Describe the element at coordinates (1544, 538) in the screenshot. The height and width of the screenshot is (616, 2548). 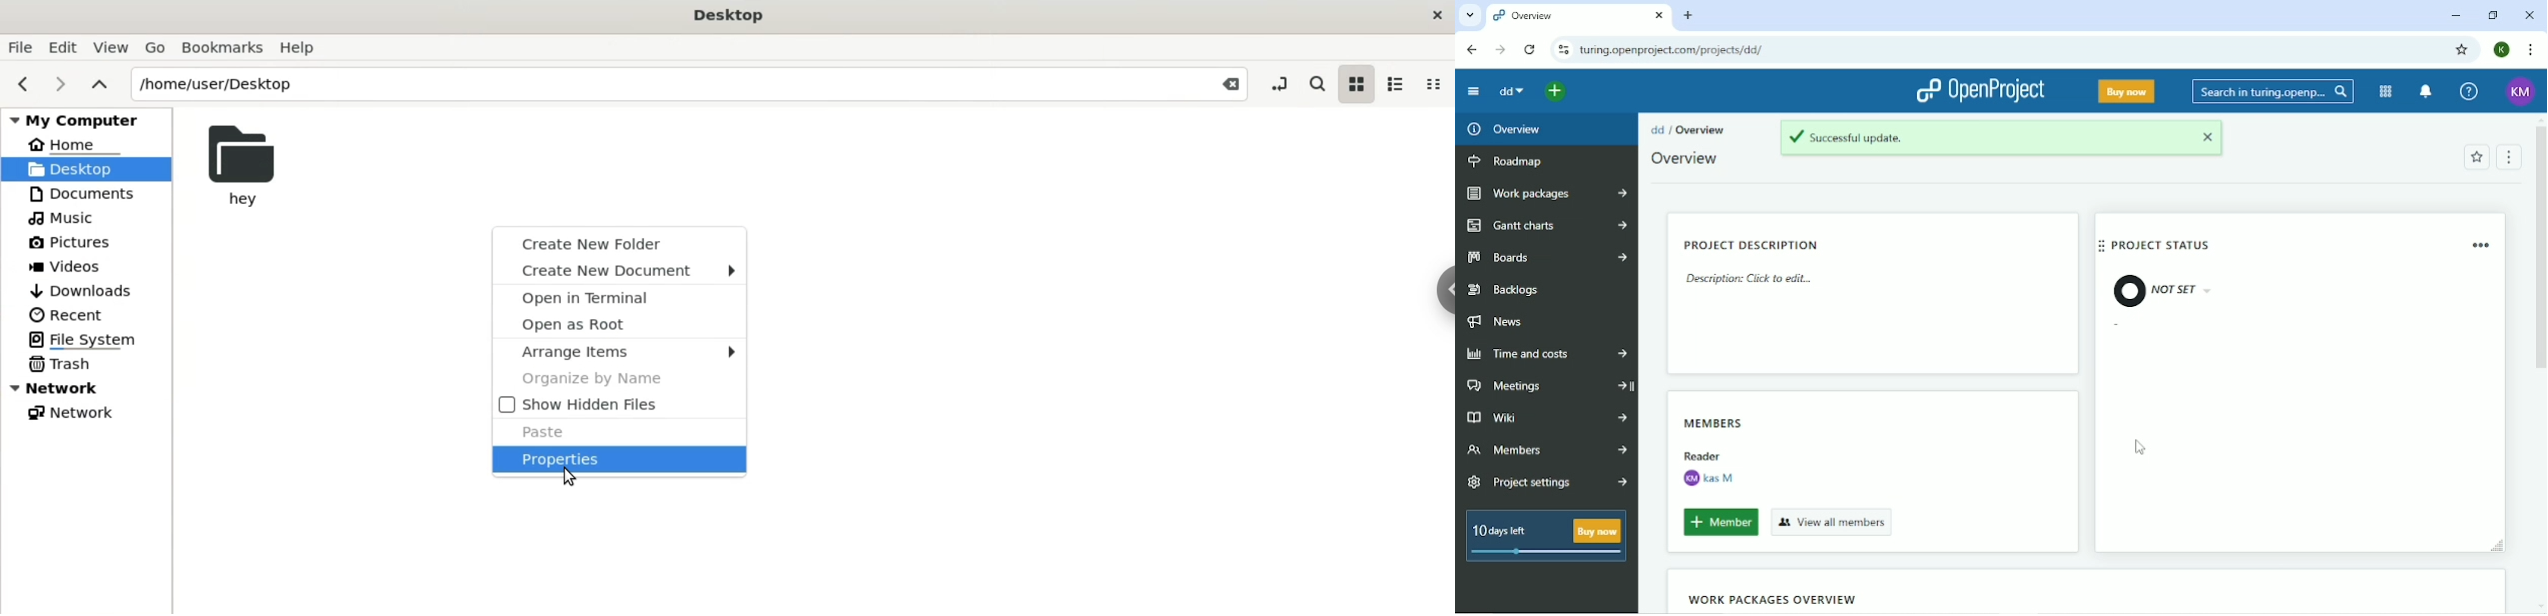
I see `10 days left` at that location.